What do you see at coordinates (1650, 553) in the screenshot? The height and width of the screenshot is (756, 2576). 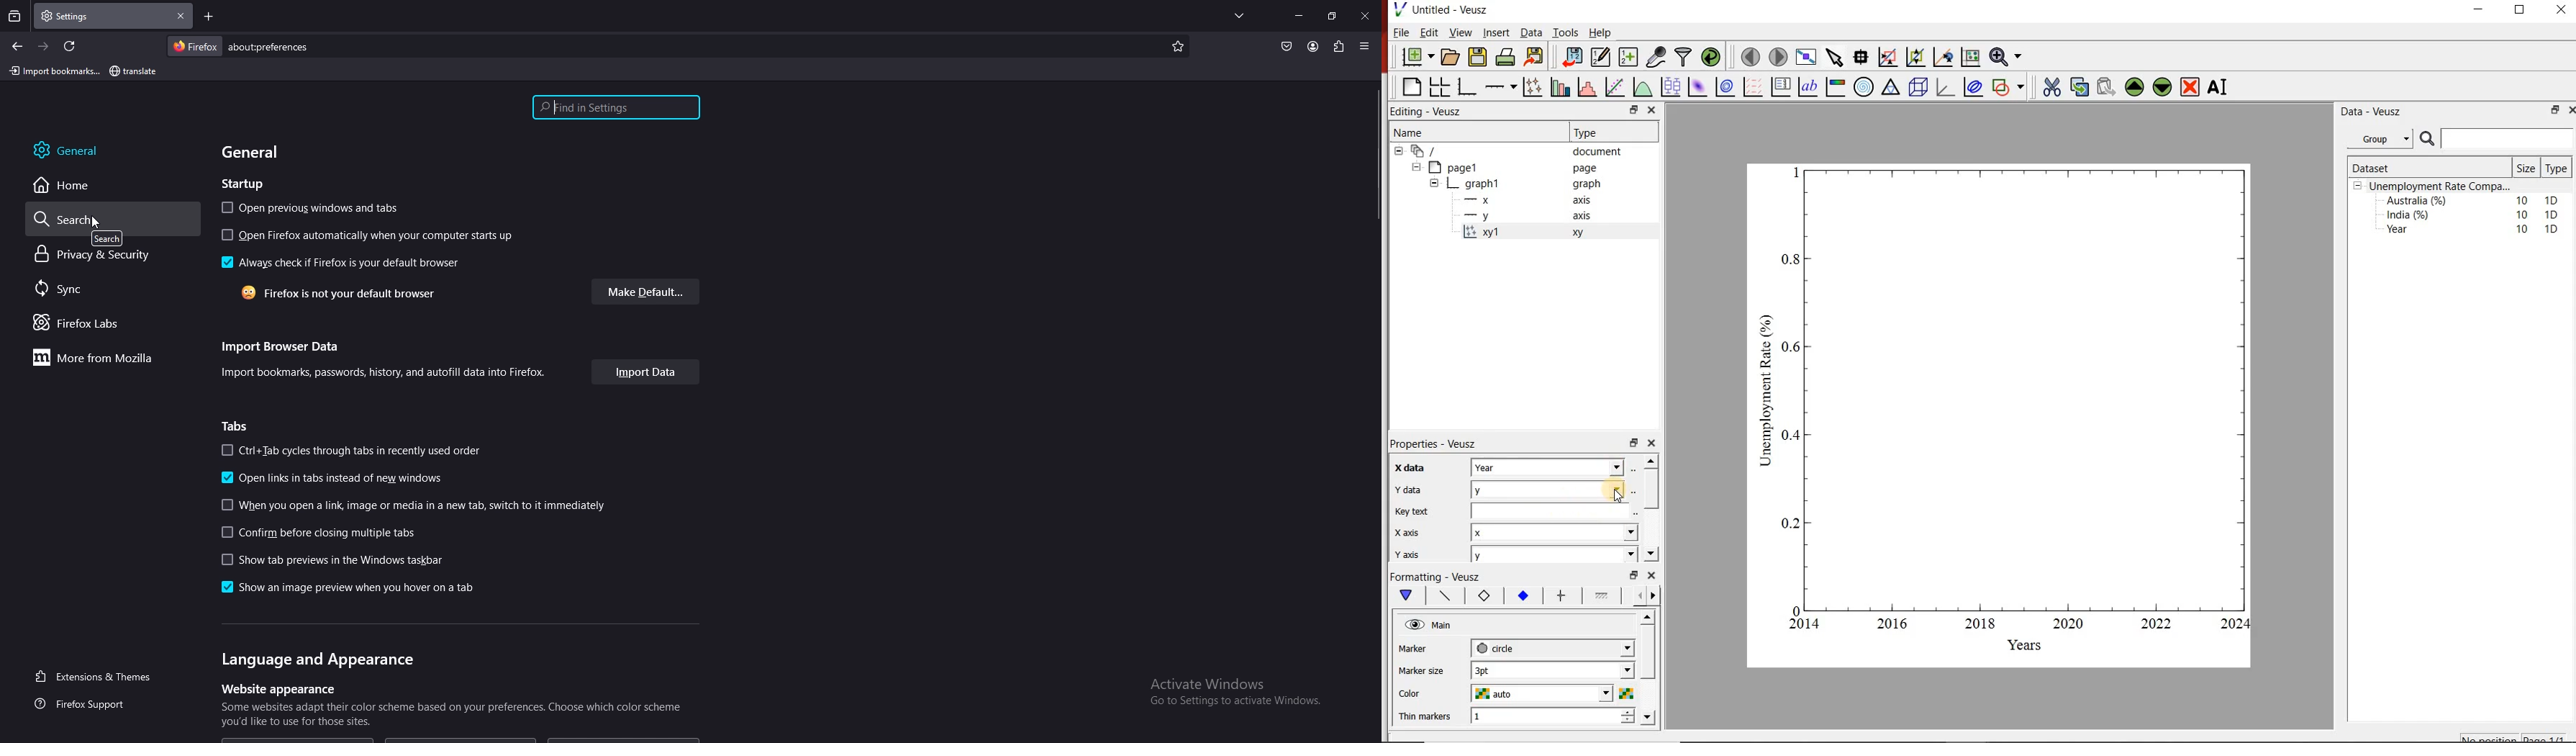 I see `move down` at bounding box center [1650, 553].